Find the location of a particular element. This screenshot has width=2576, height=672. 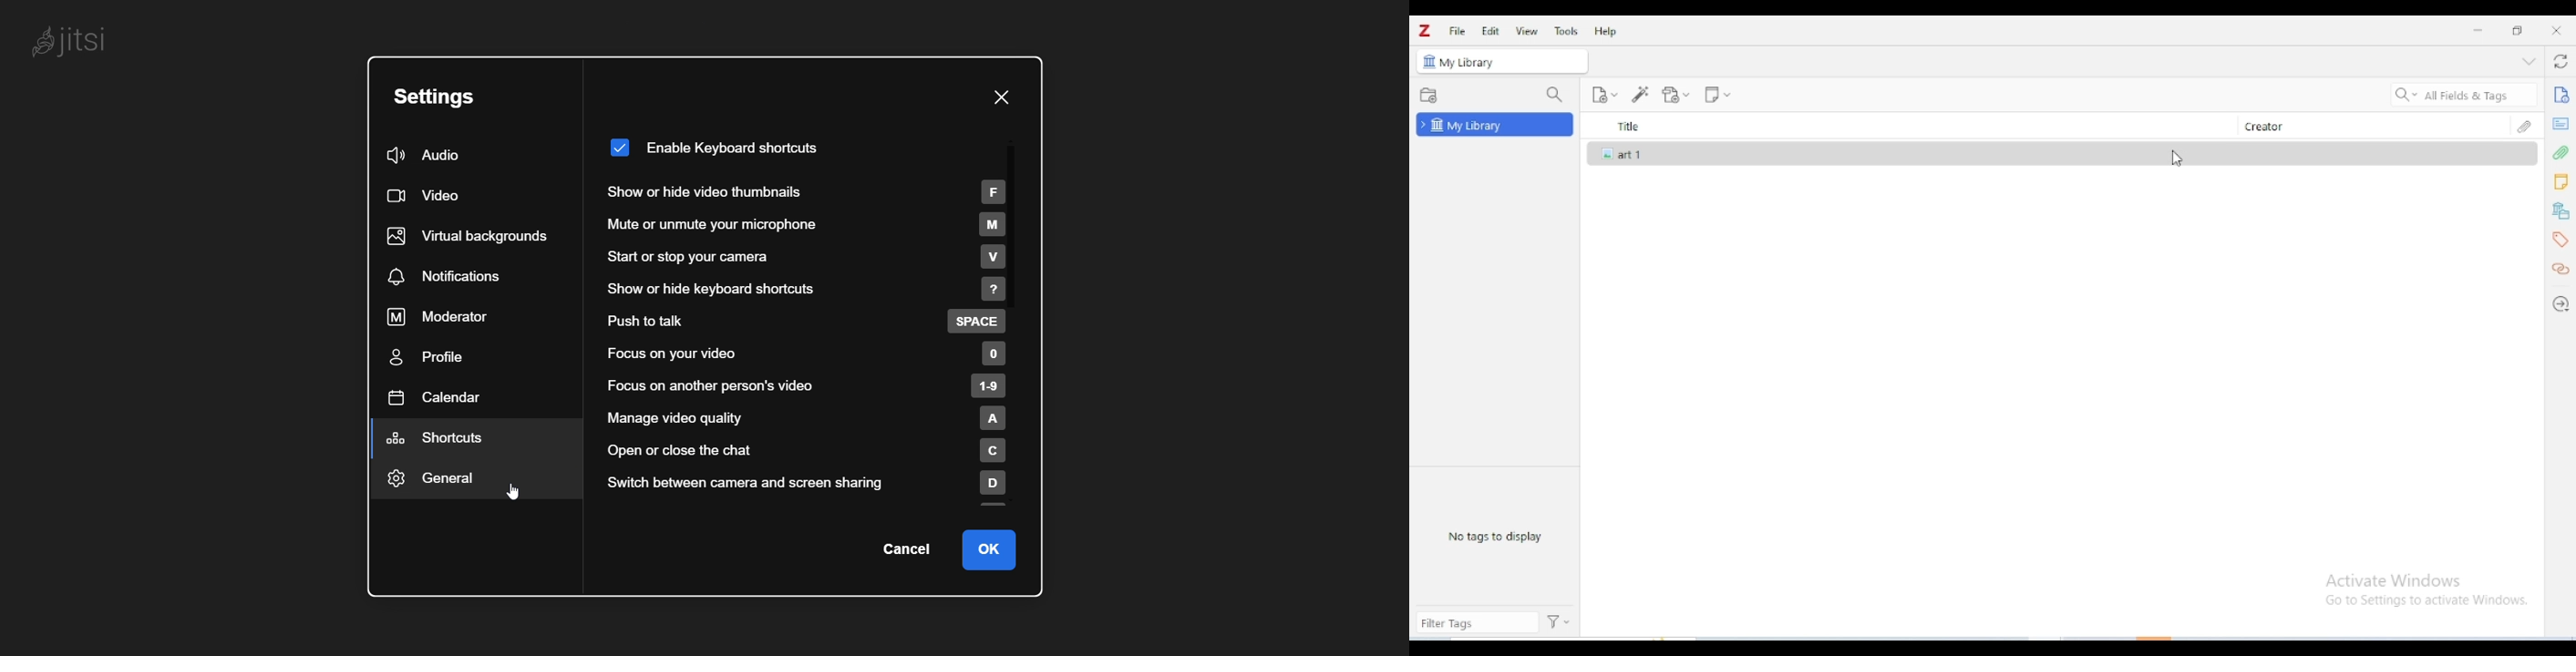

virtual background is located at coordinates (470, 234).